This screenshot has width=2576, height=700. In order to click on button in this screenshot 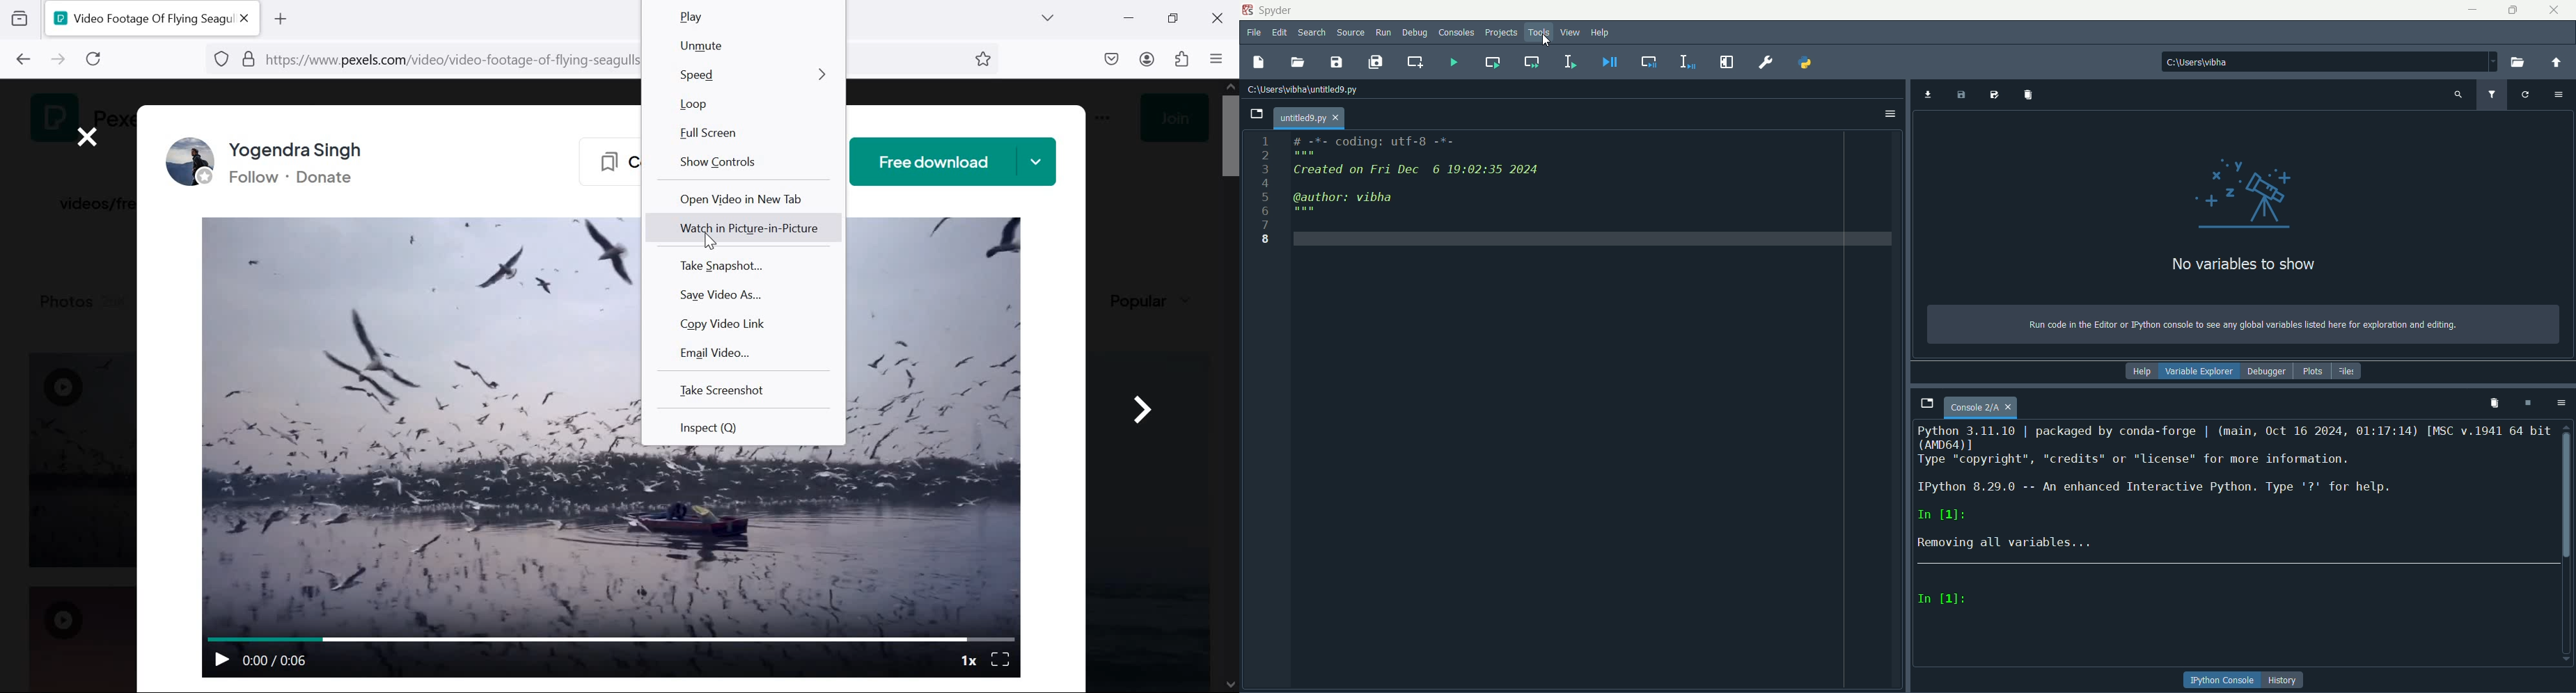, I will do `click(2222, 680)`.